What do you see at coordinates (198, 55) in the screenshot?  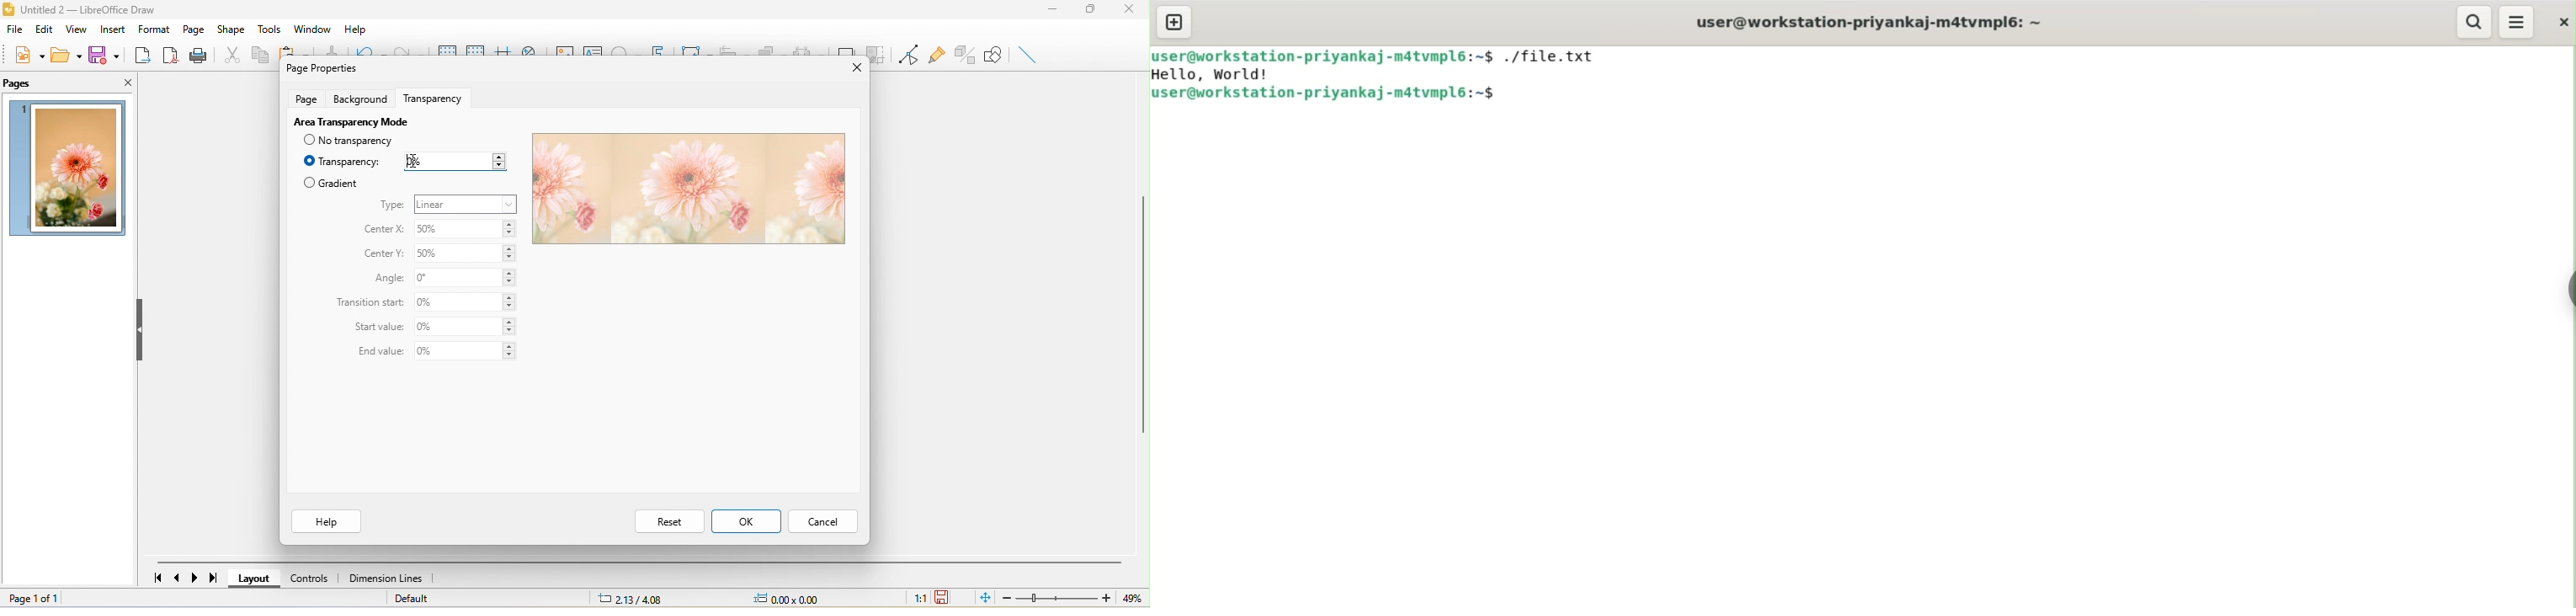 I see `print` at bounding box center [198, 55].